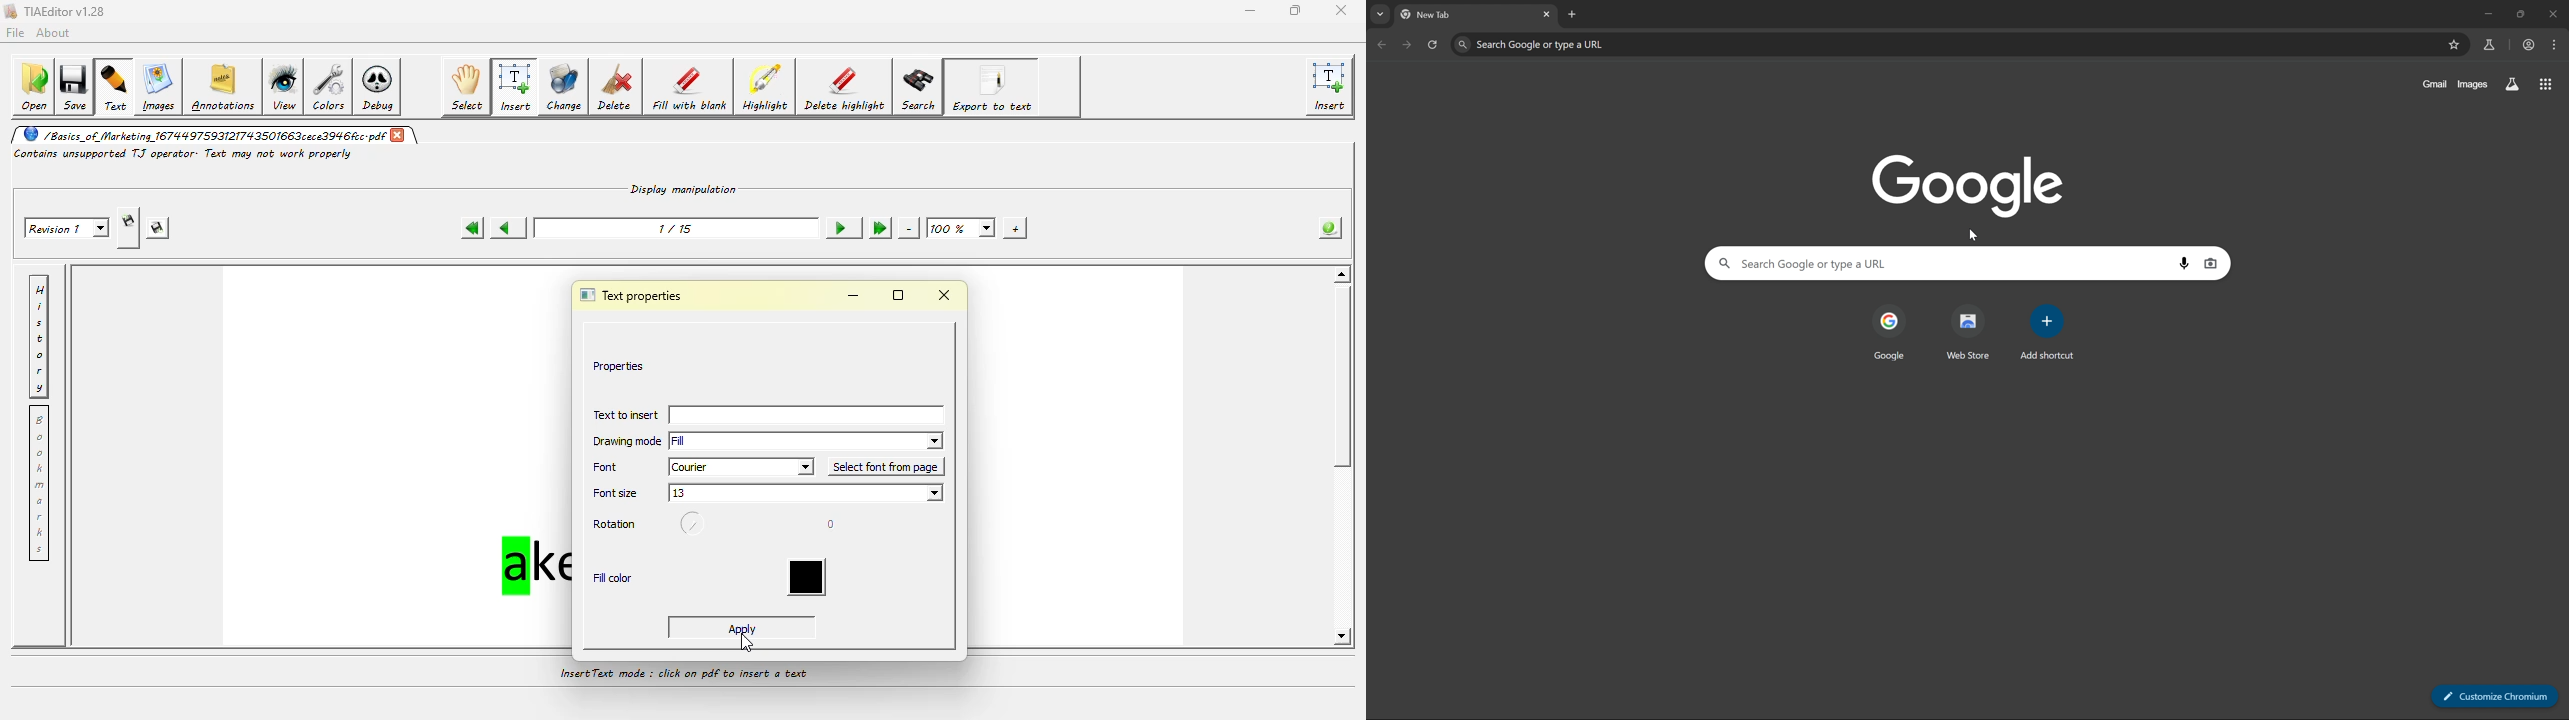  Describe the element at coordinates (2490, 43) in the screenshot. I see `chrome labs` at that location.